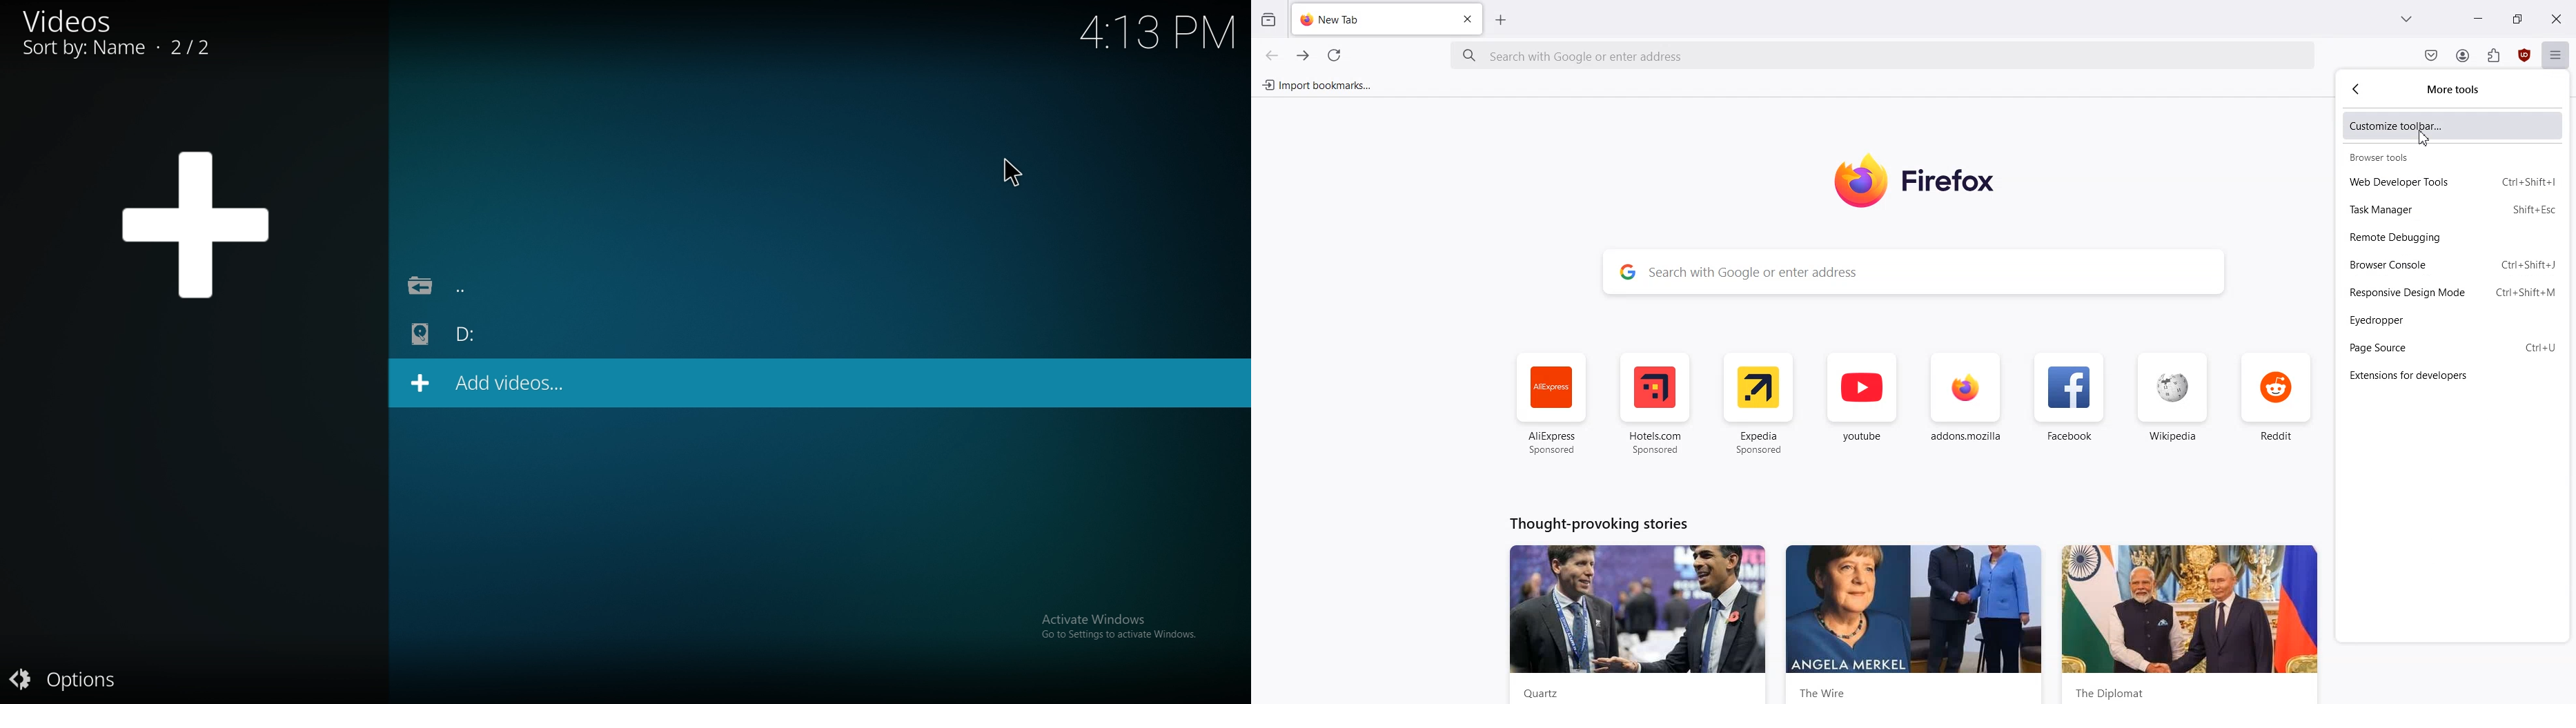  I want to click on Web developer tools, so click(2419, 182).